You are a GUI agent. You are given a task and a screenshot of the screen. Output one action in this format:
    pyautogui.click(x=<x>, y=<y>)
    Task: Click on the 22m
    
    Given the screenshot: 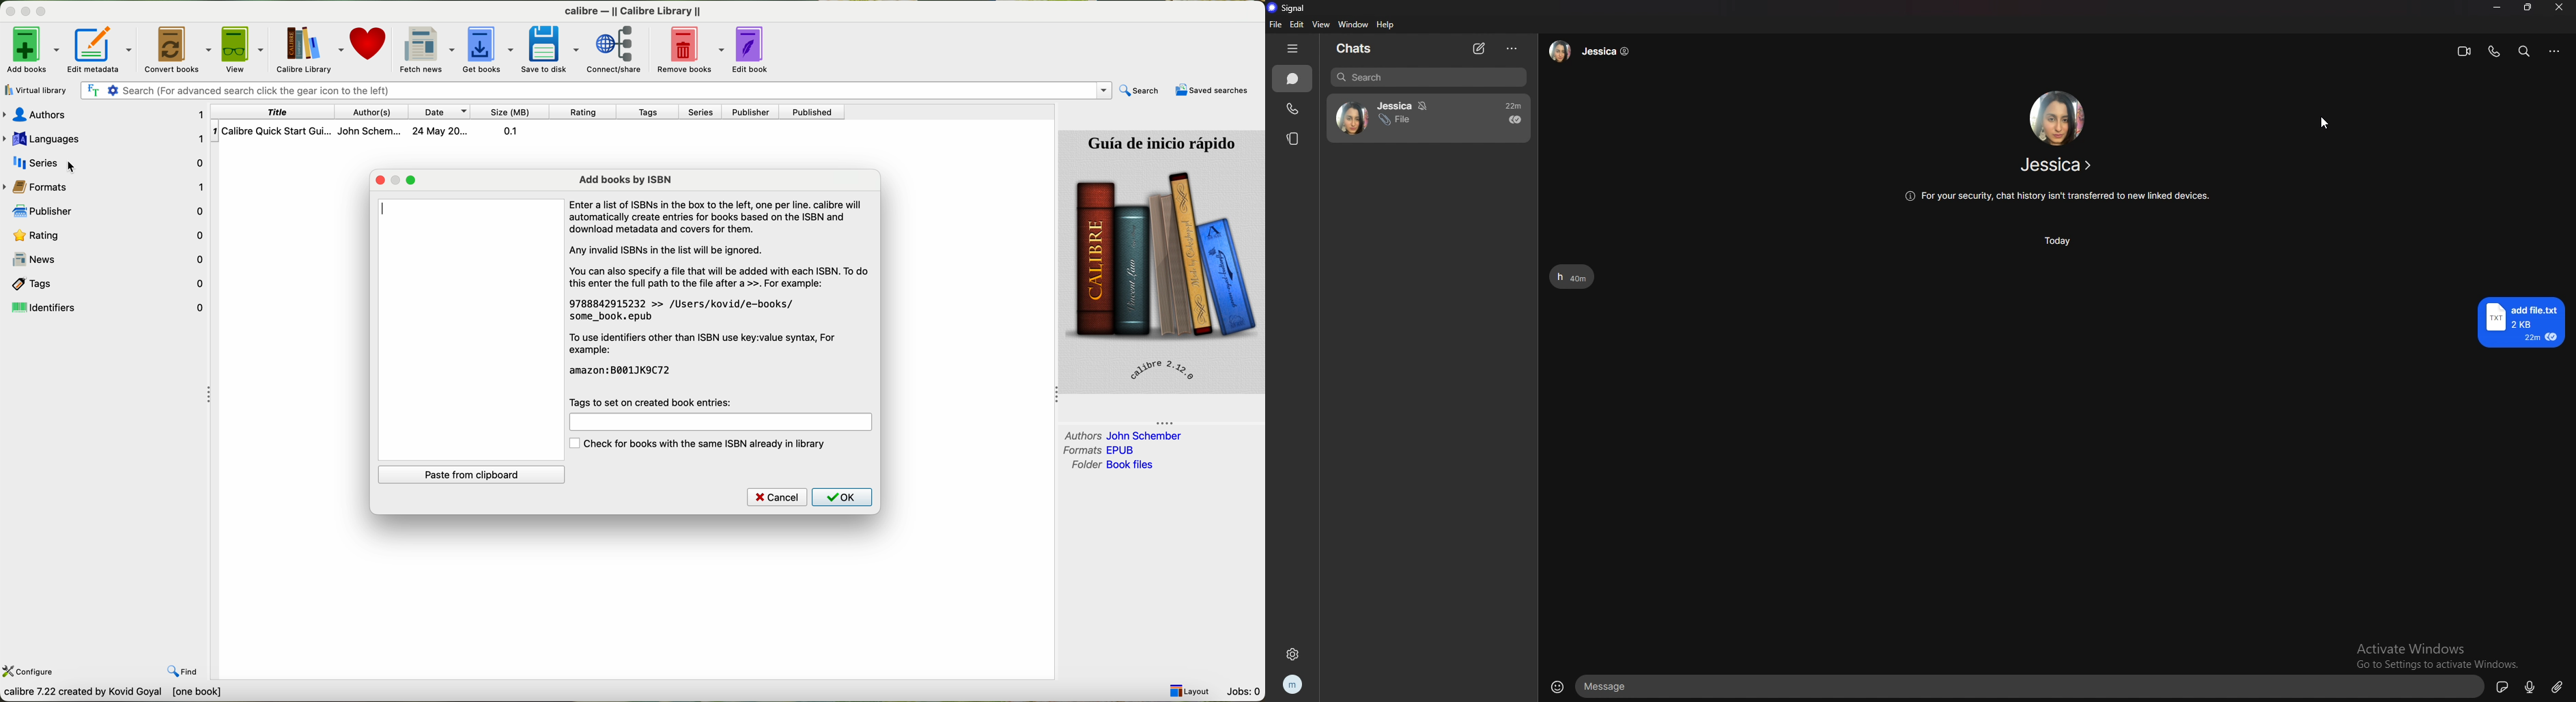 What is the action you would take?
    pyautogui.click(x=1508, y=104)
    